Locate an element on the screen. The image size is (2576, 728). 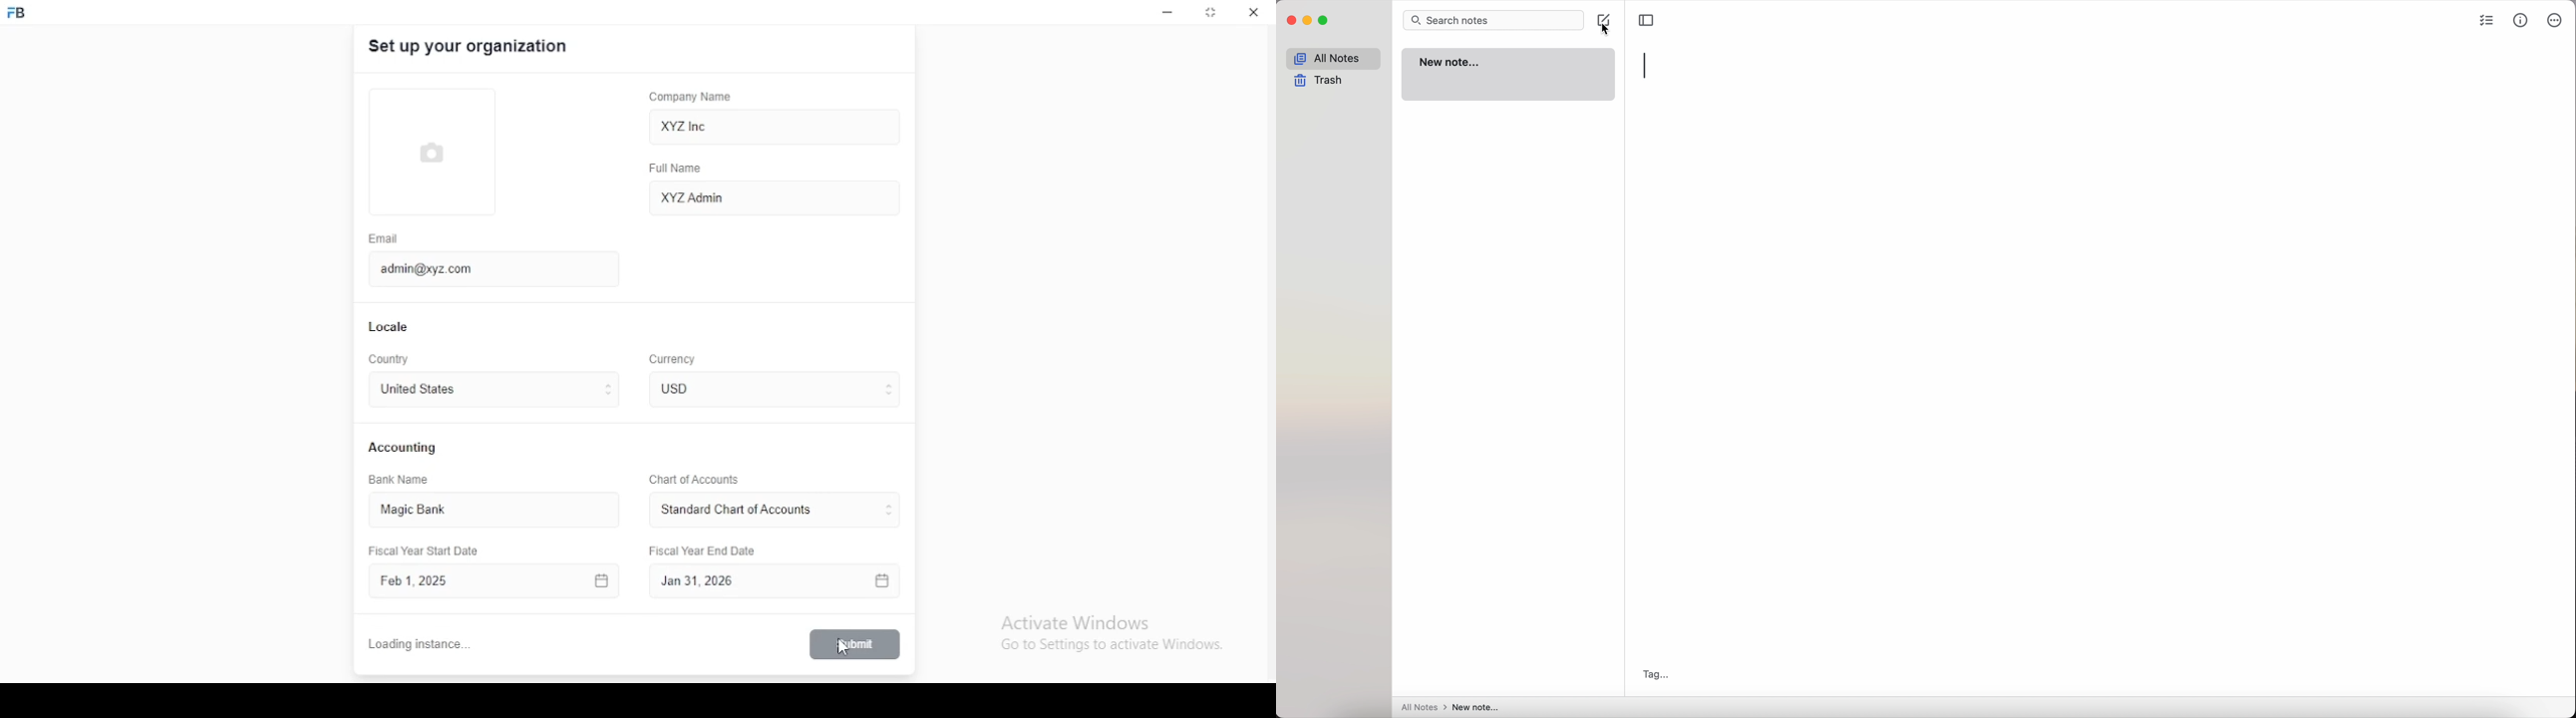
minimize is located at coordinates (1167, 13).